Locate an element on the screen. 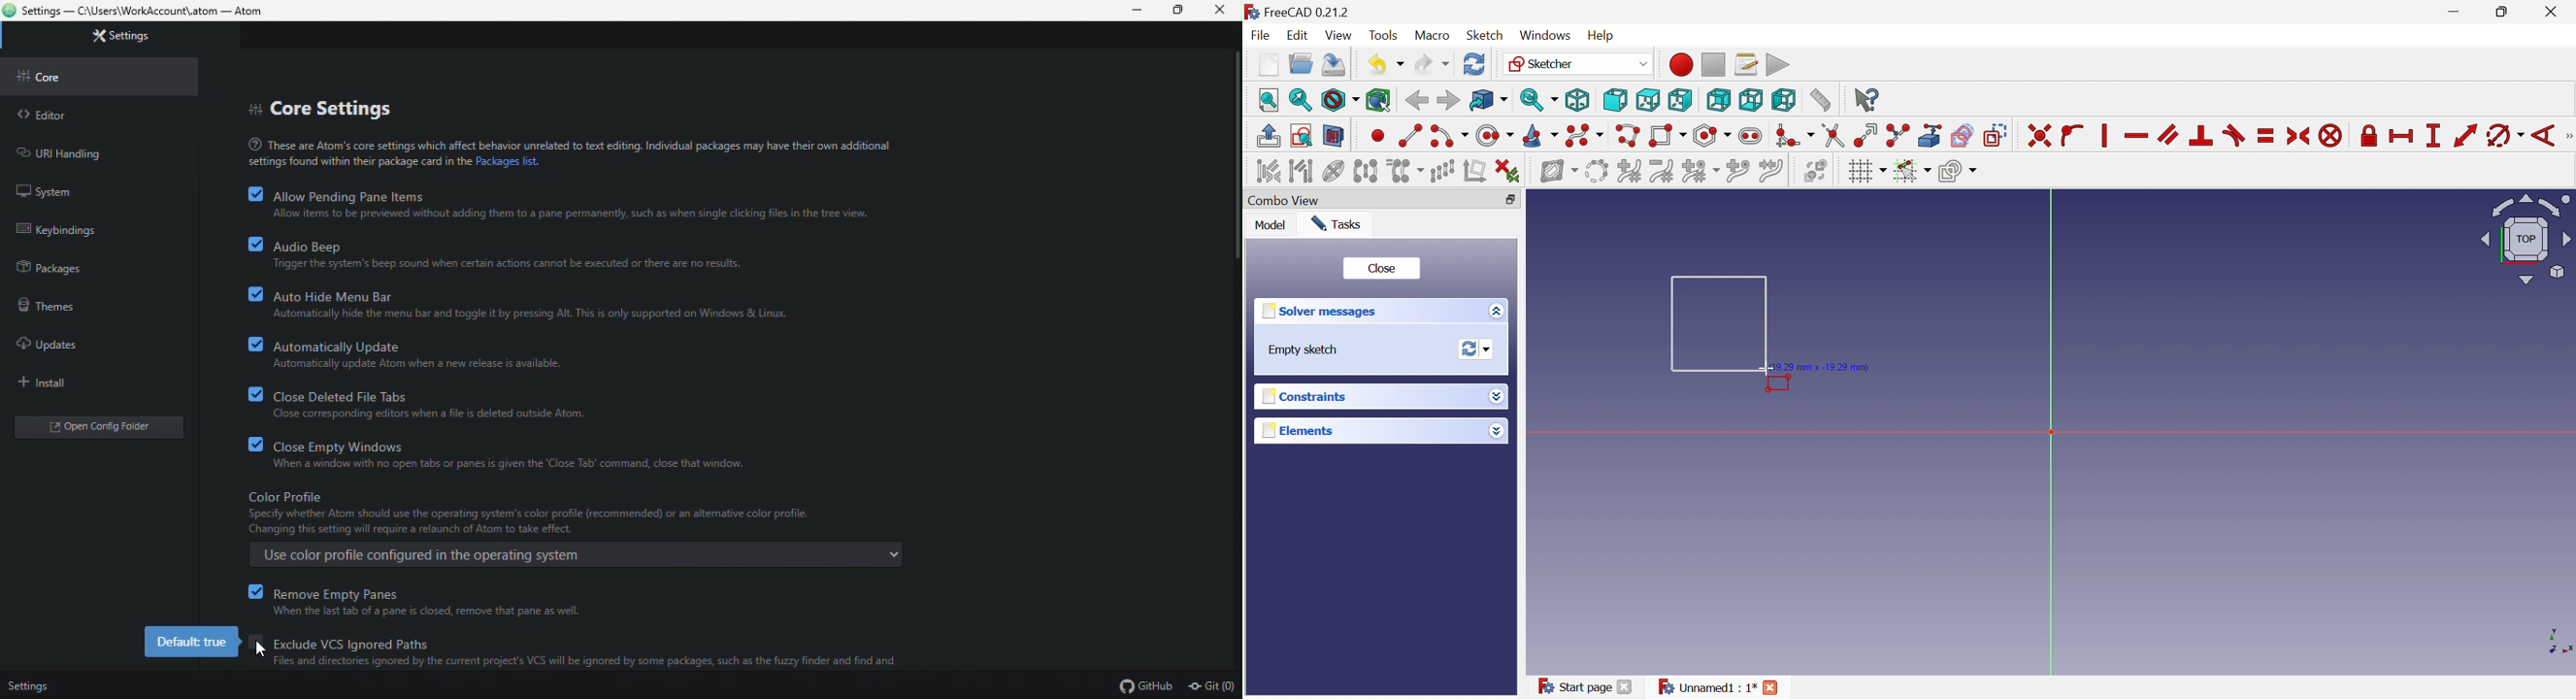 Image resolution: width=2576 pixels, height=700 pixels. Viewing angle is located at coordinates (2527, 240).